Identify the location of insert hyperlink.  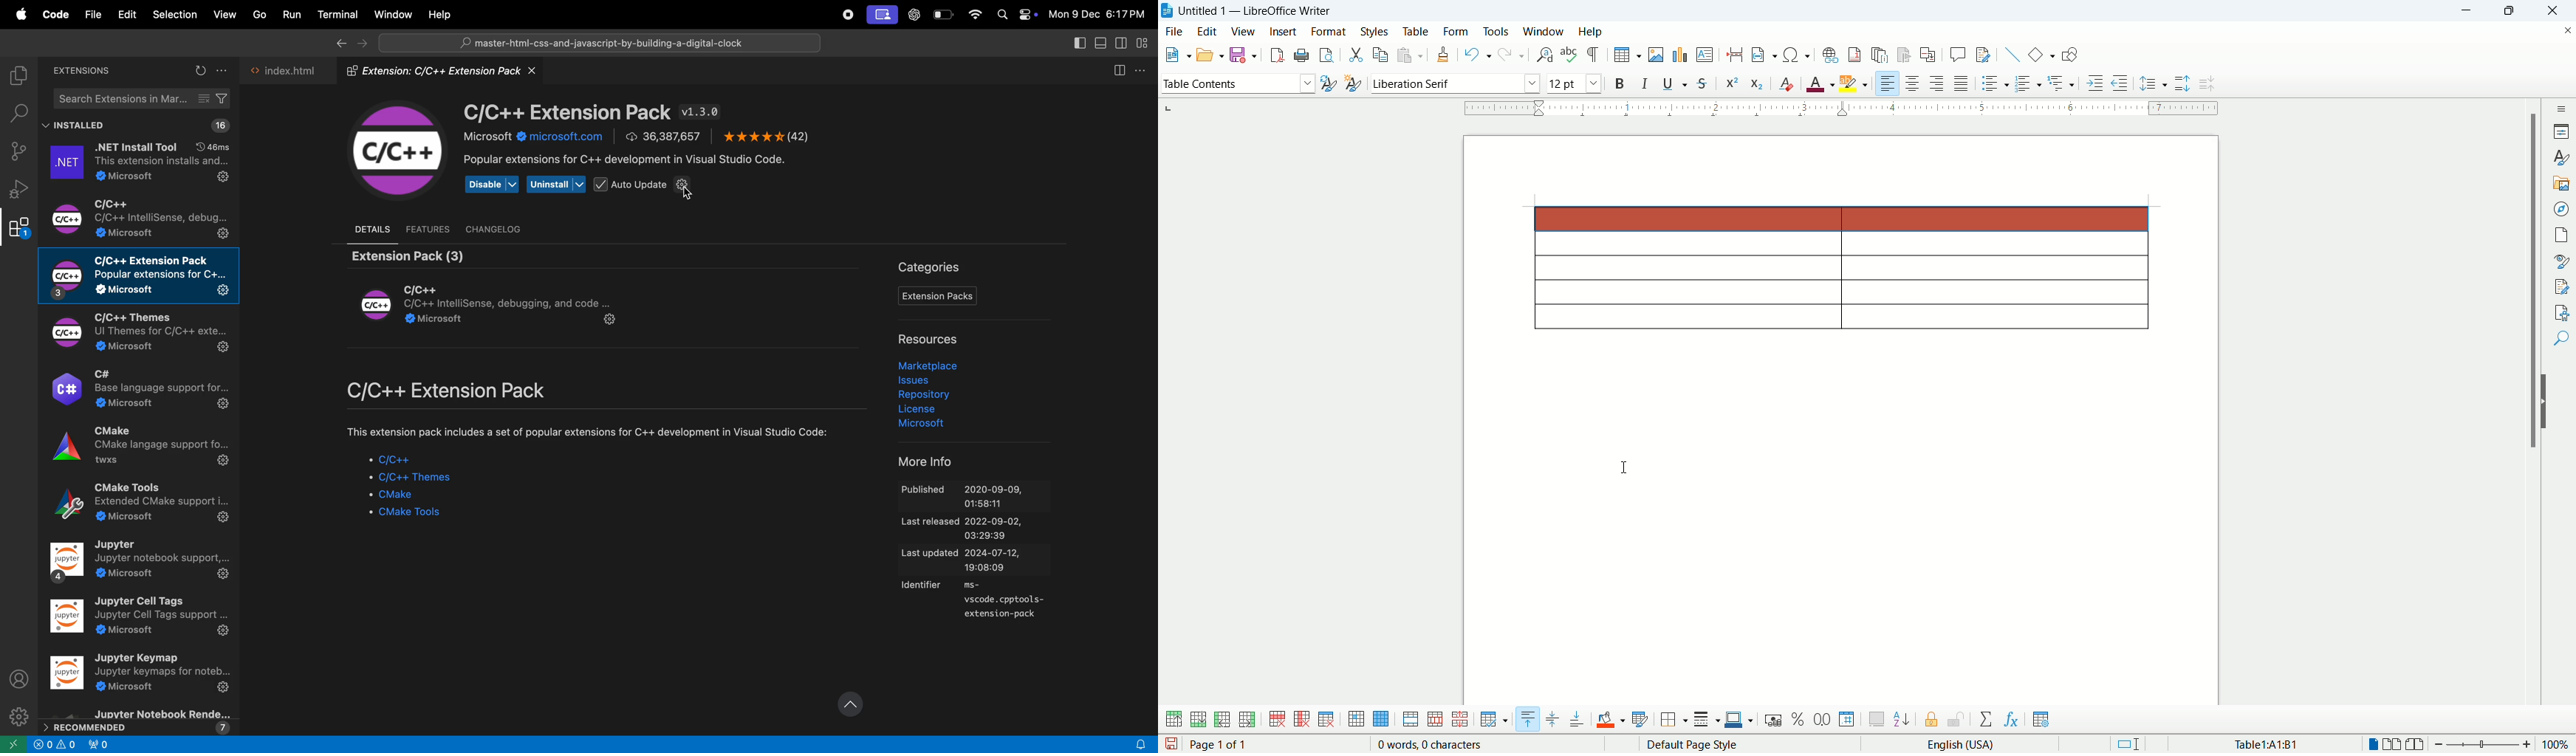
(1829, 53).